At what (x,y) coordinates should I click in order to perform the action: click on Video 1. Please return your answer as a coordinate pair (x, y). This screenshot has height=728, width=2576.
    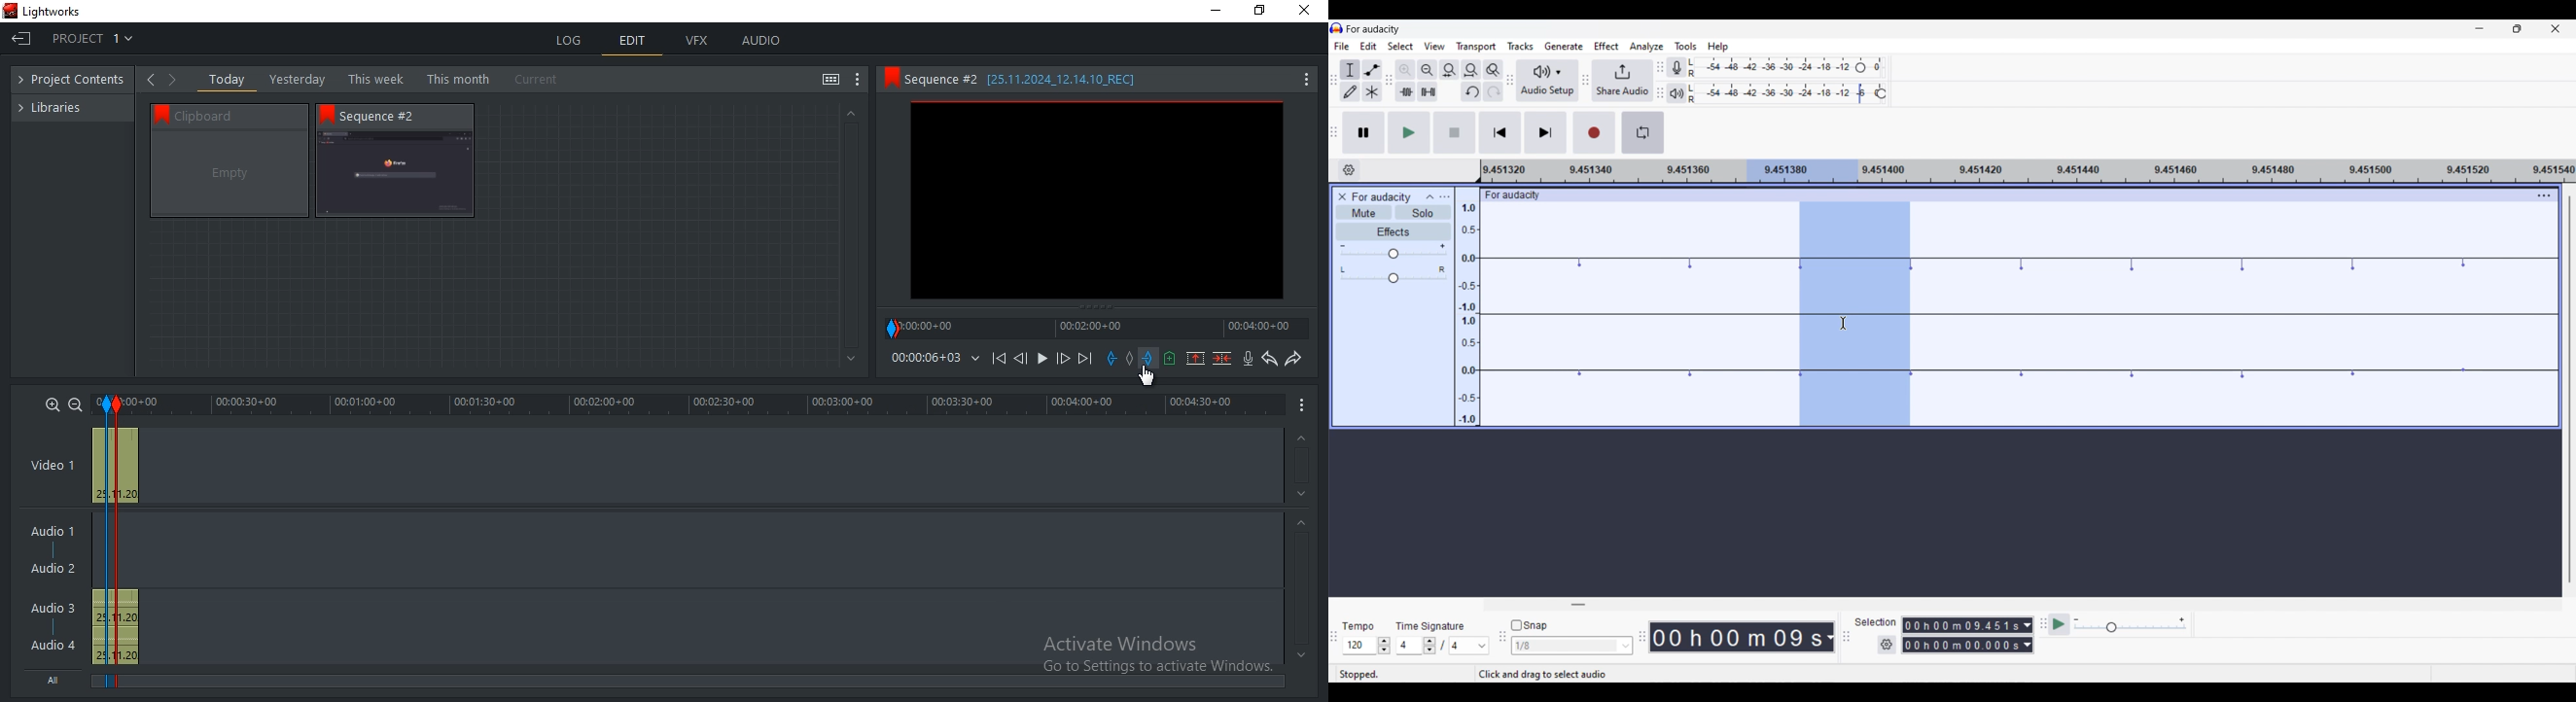
    Looking at the image, I should click on (53, 467).